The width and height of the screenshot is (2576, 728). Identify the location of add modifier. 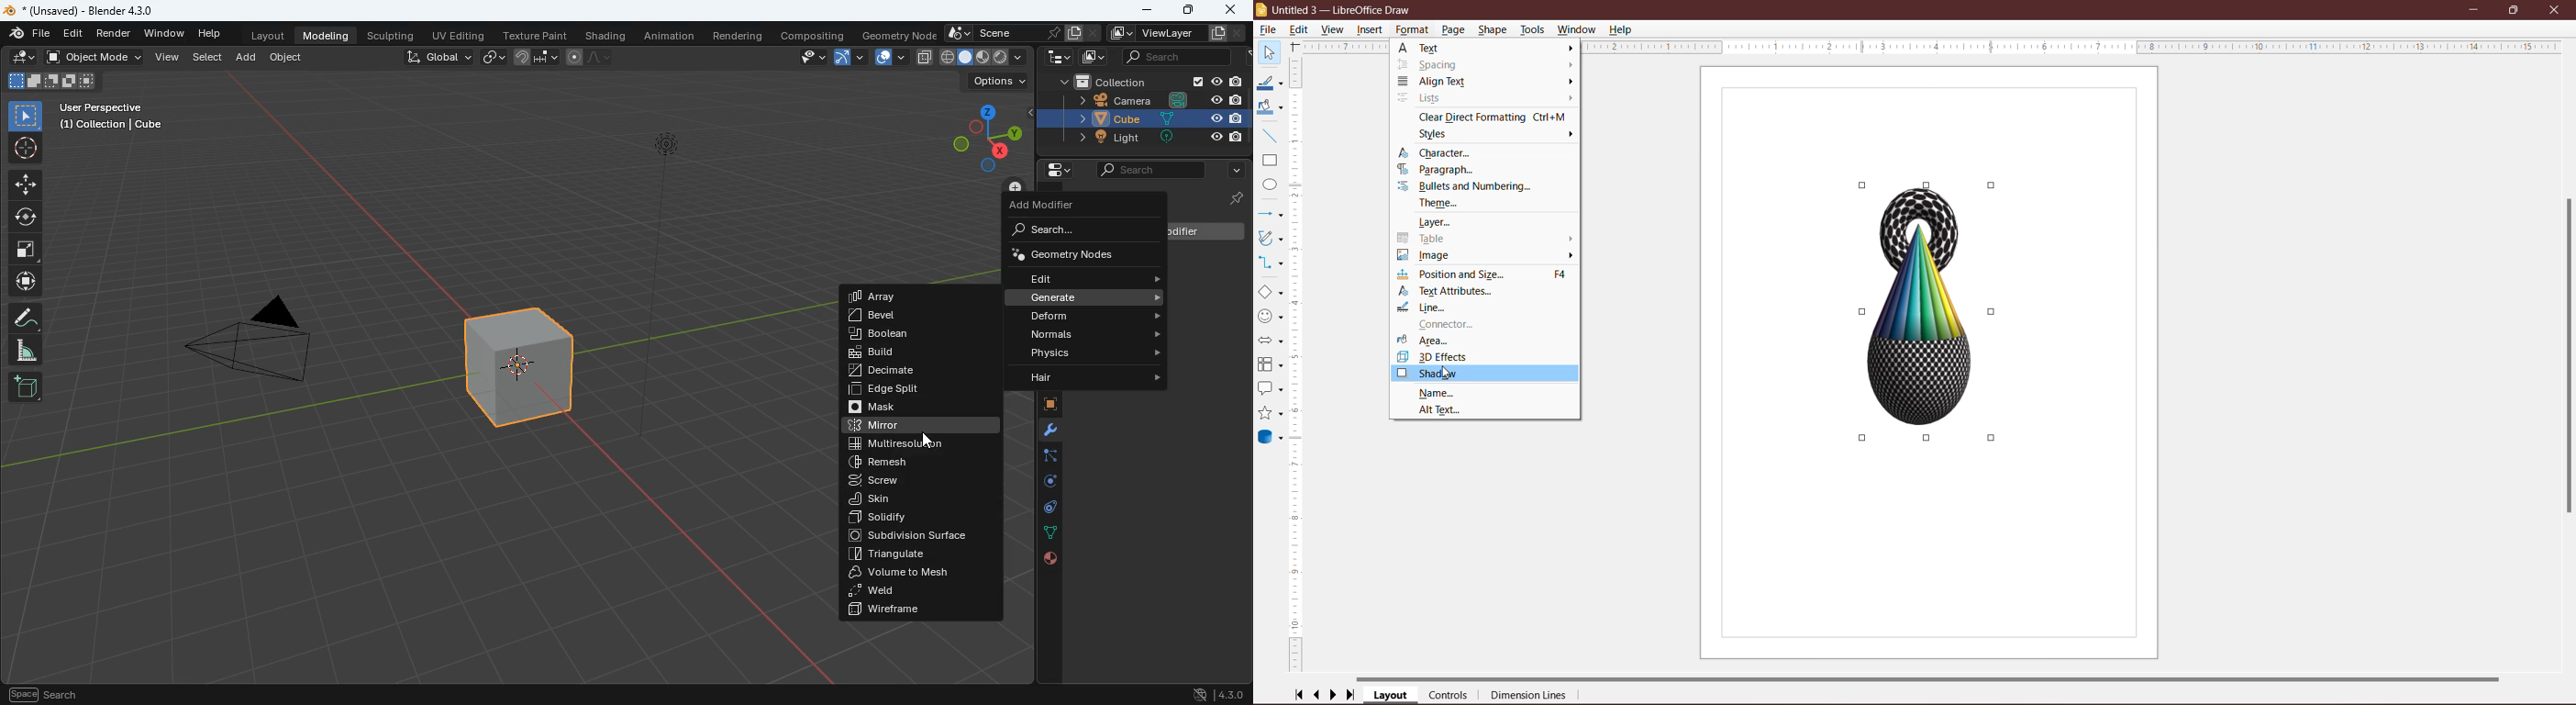
(1052, 207).